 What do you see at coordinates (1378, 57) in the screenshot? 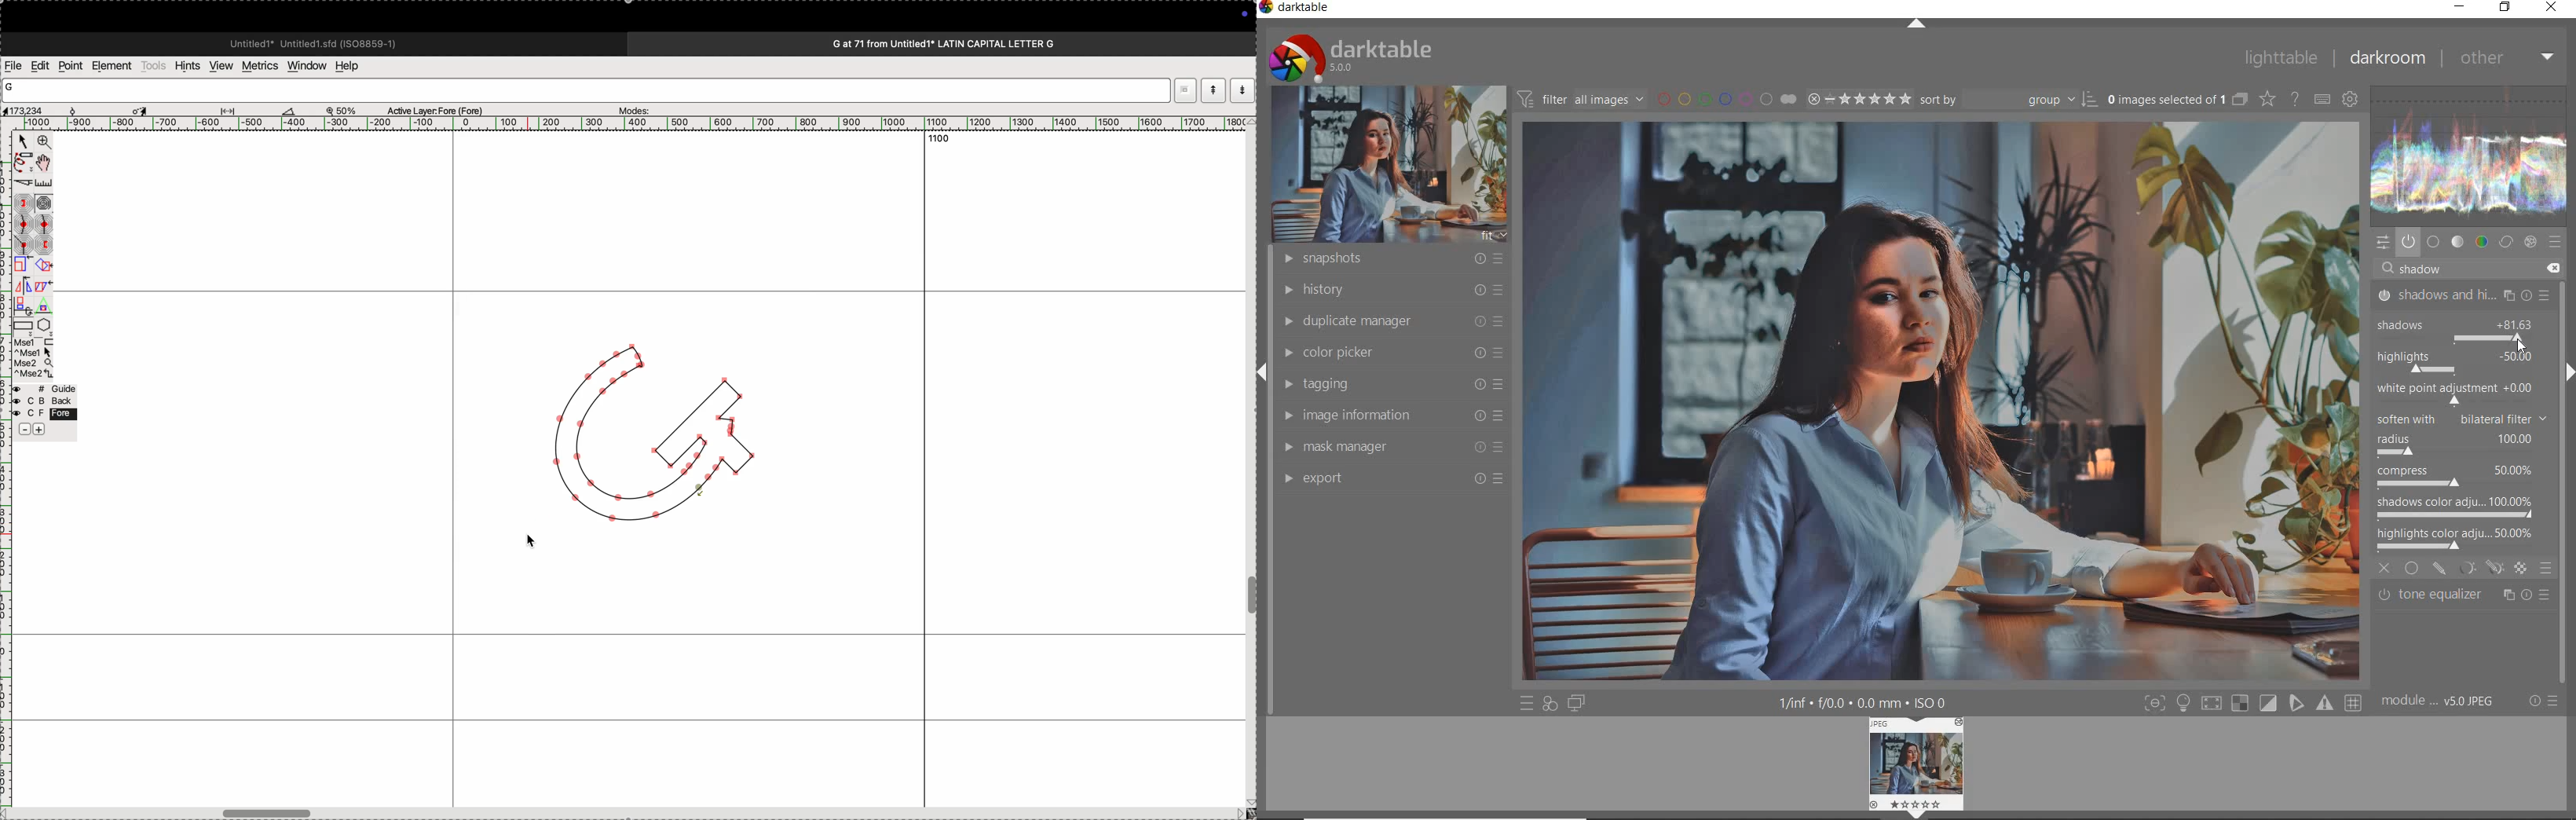
I see `darktable` at bounding box center [1378, 57].